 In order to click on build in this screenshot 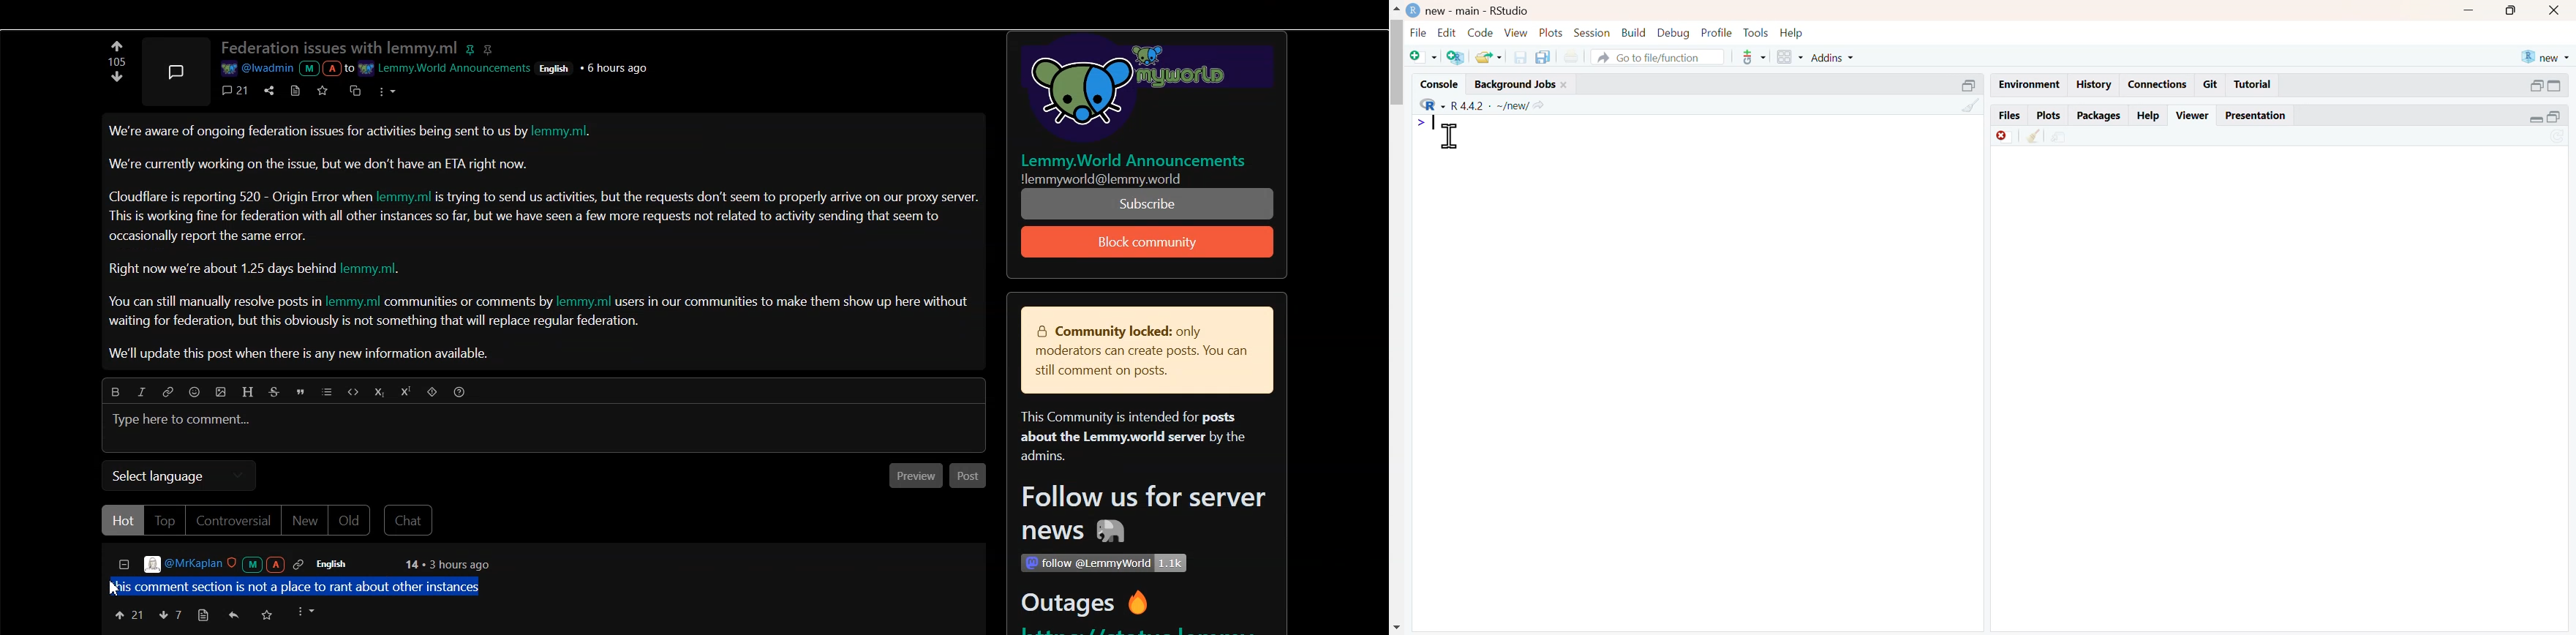, I will do `click(1634, 32)`.